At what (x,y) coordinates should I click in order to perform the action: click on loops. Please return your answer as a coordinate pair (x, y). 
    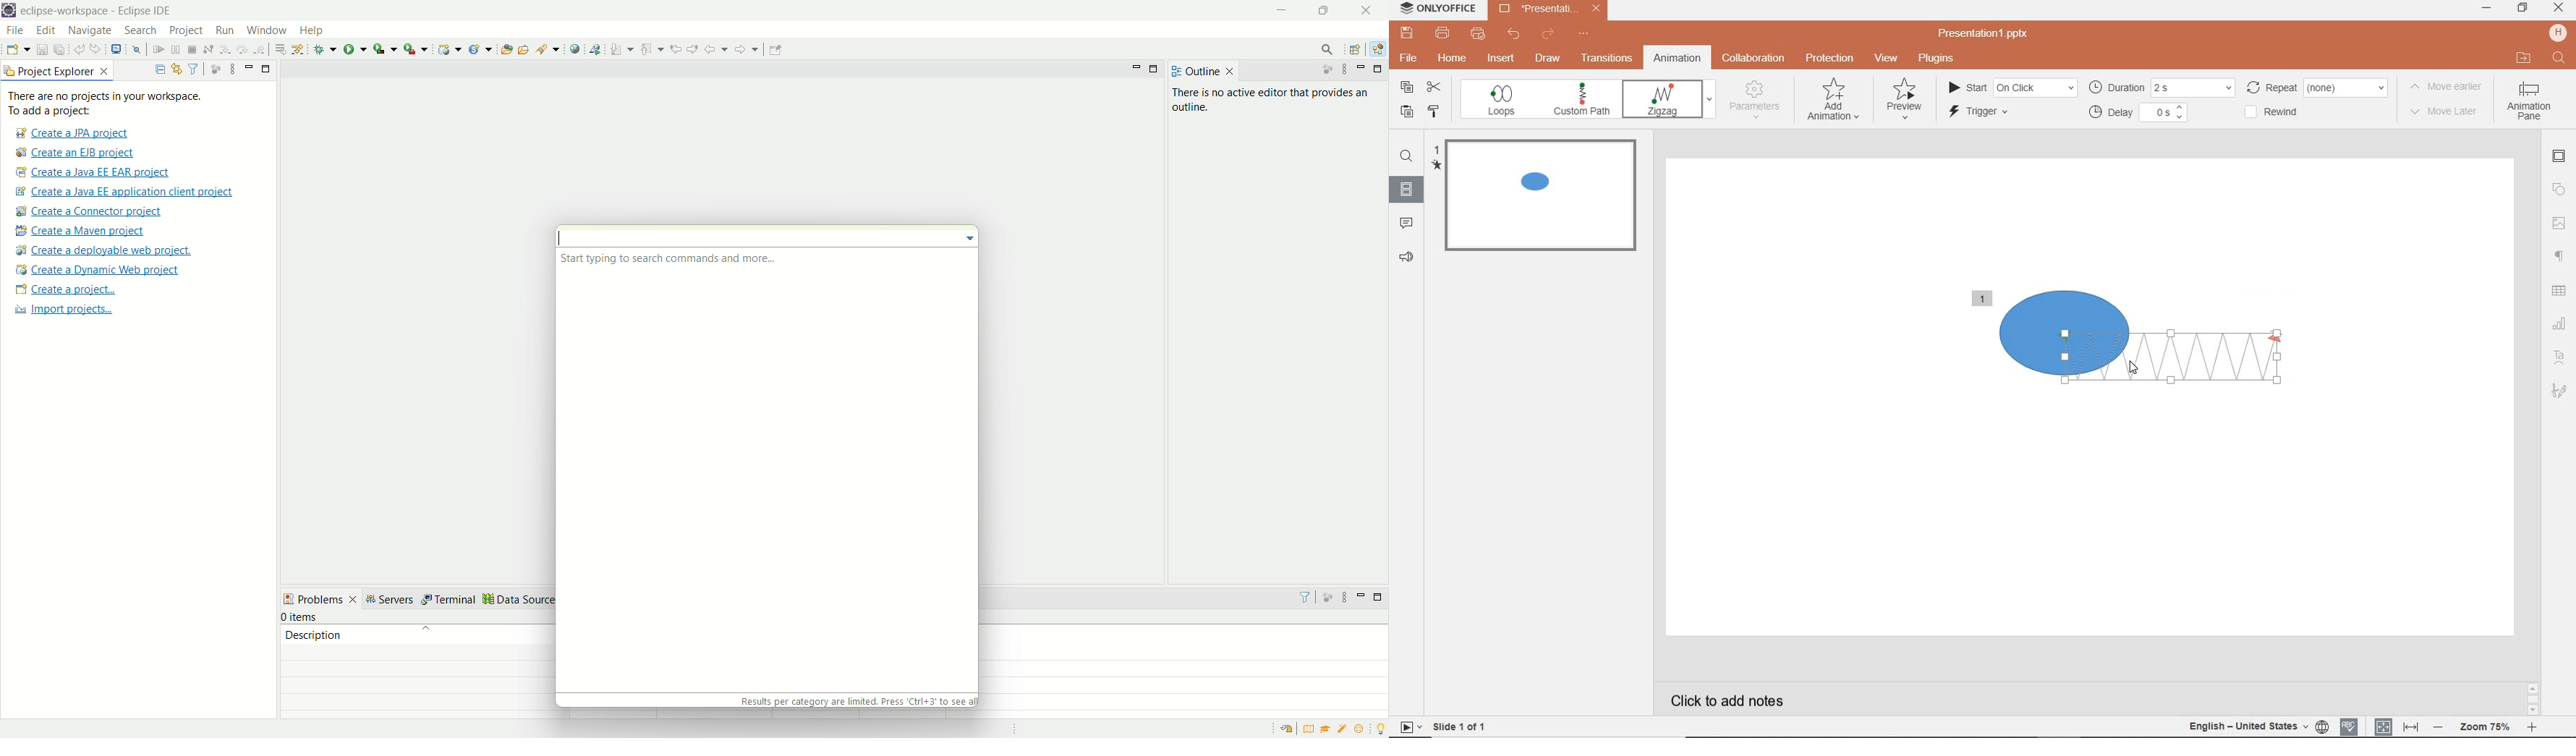
    Looking at the image, I should click on (1505, 102).